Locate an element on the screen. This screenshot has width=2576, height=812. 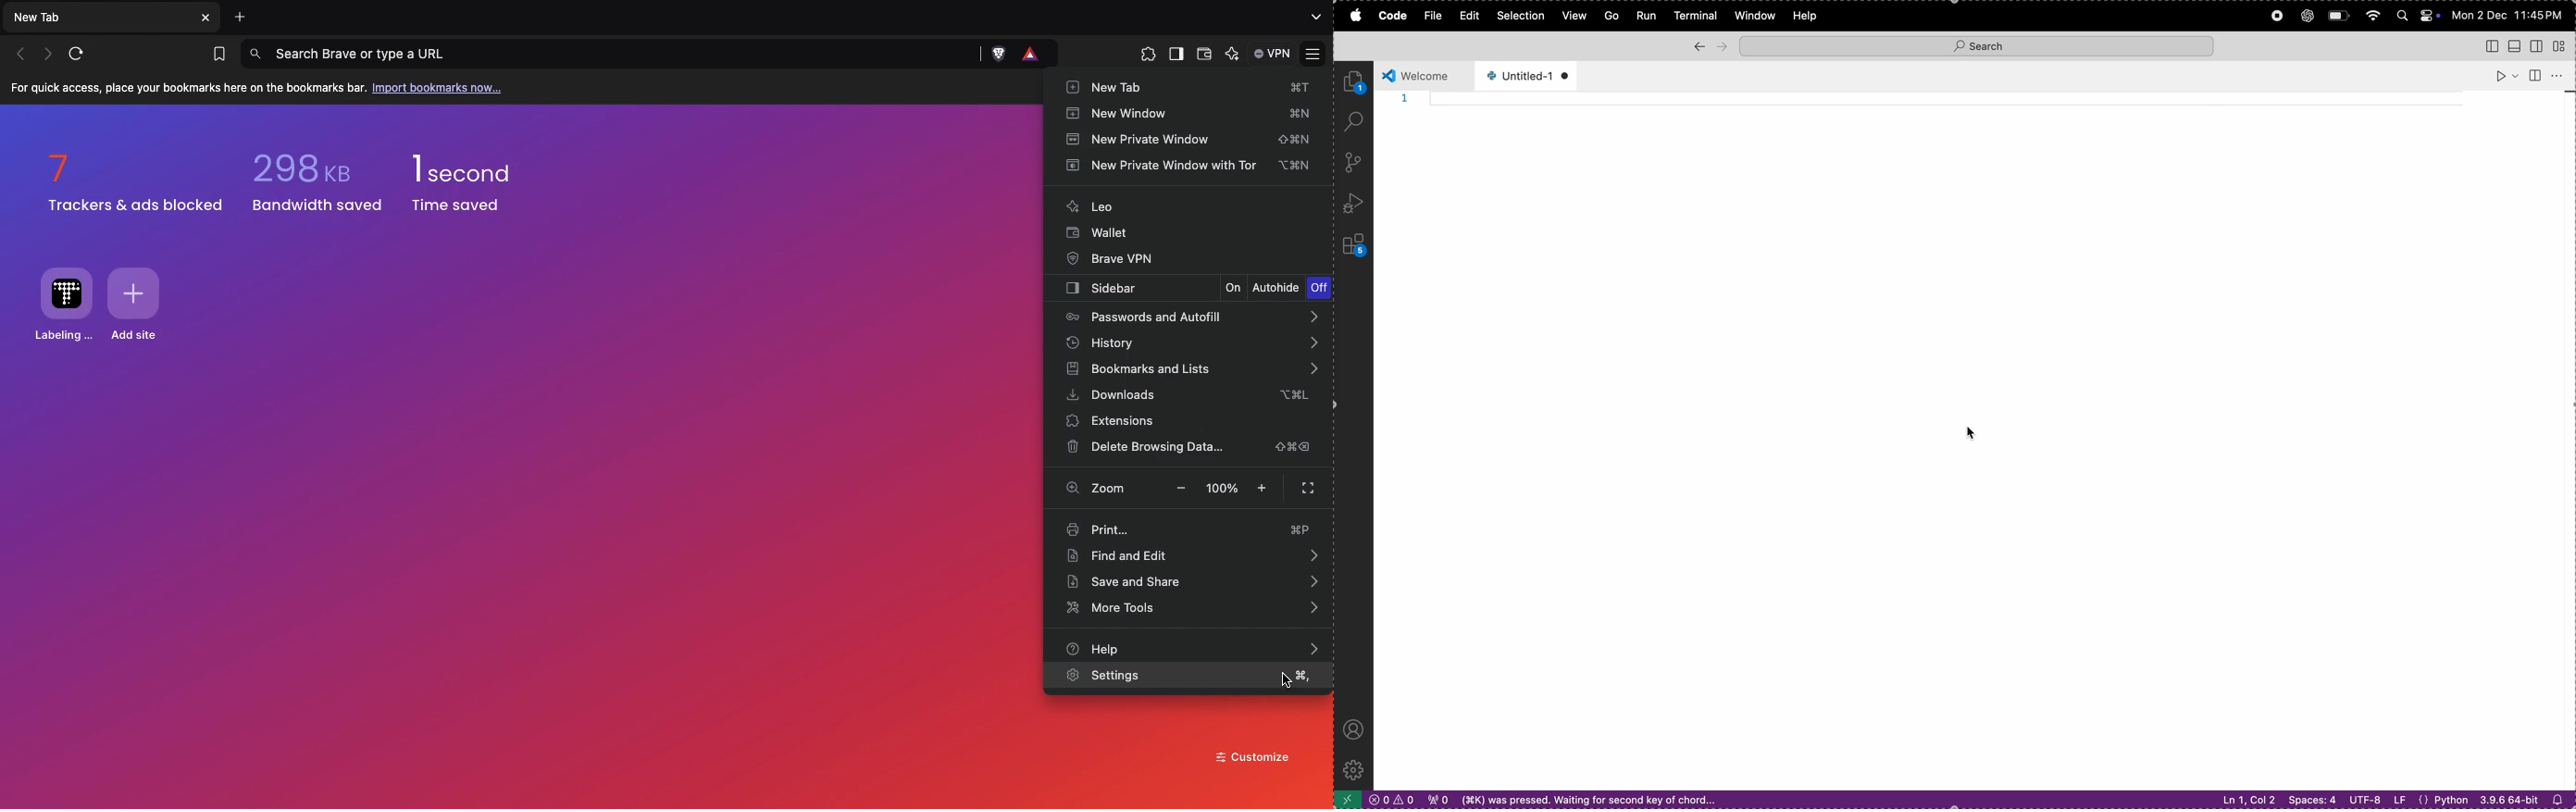
welcome is located at coordinates (1423, 74).